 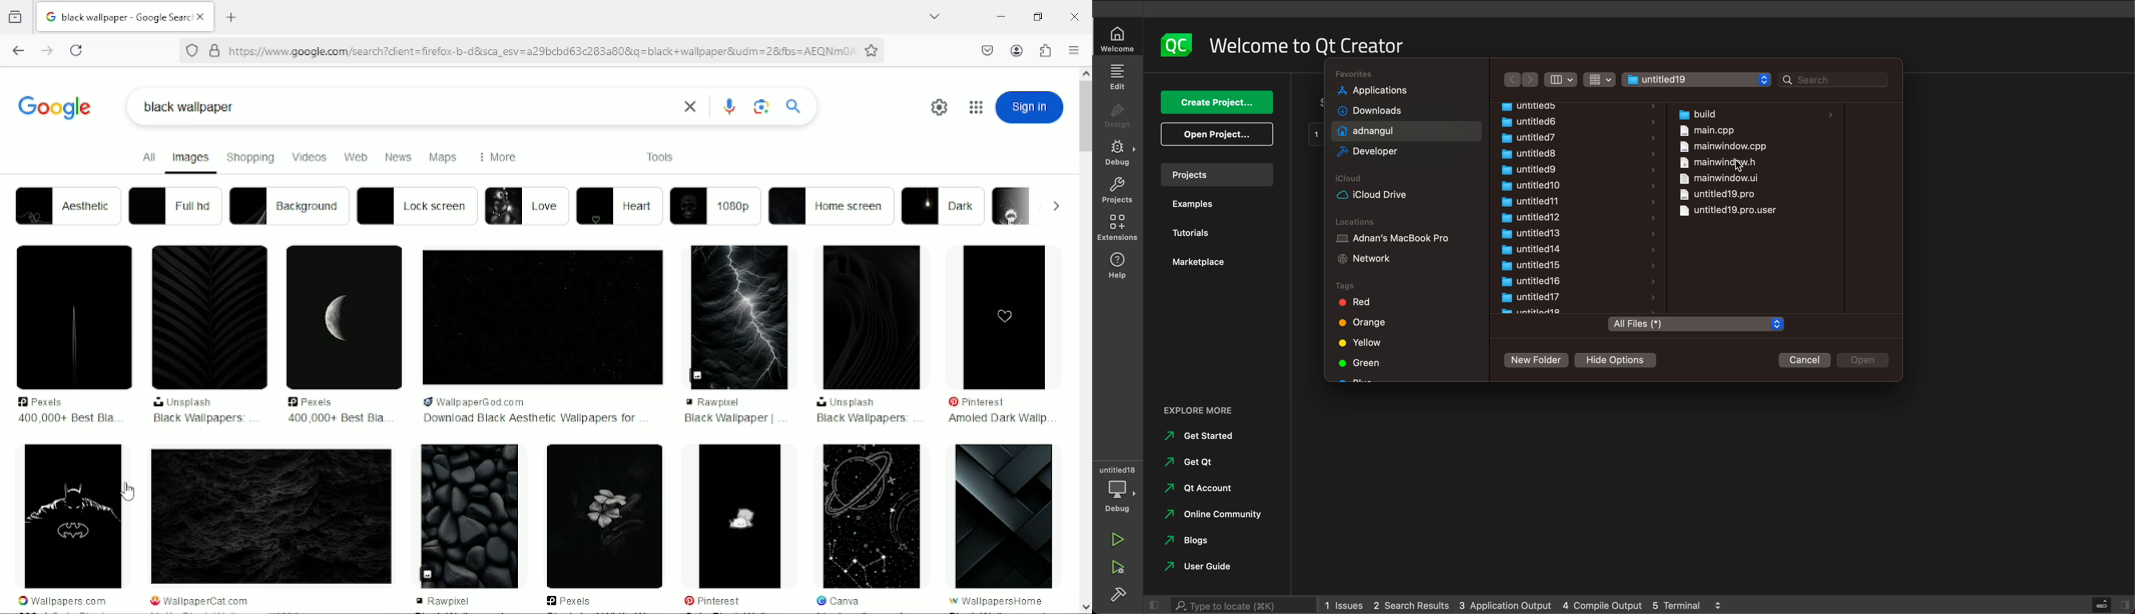 I want to click on project, so click(x=1221, y=175).